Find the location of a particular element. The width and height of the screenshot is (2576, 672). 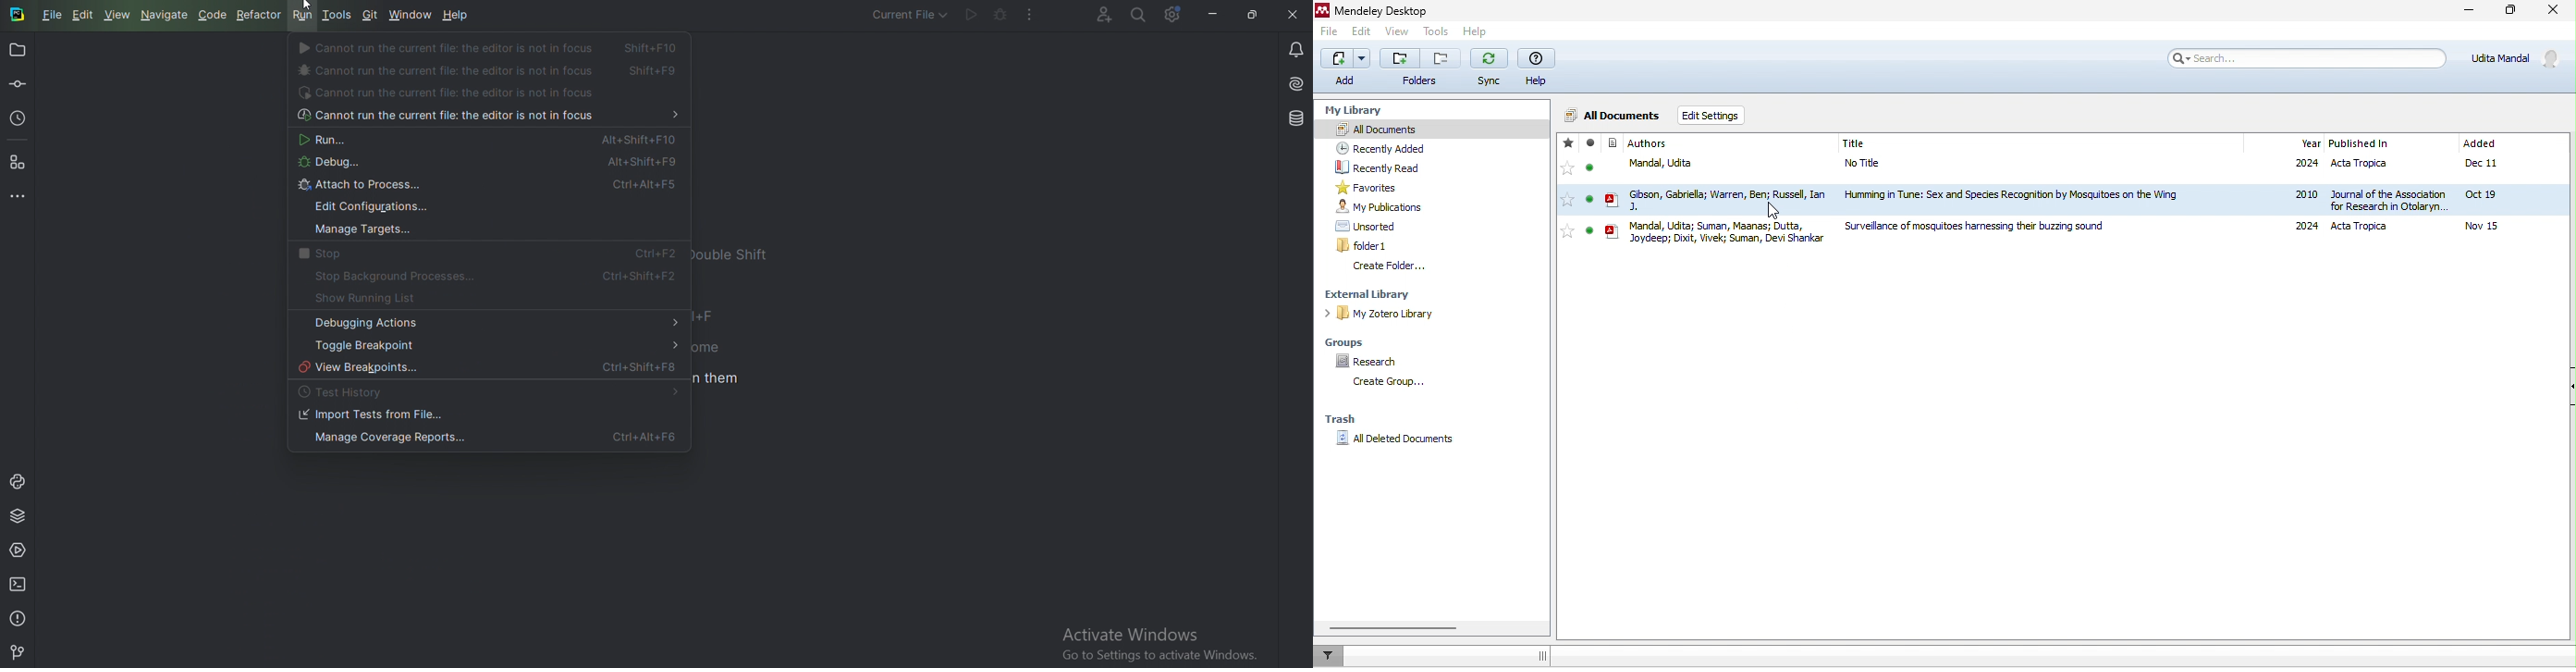

search bar is located at coordinates (2311, 56).